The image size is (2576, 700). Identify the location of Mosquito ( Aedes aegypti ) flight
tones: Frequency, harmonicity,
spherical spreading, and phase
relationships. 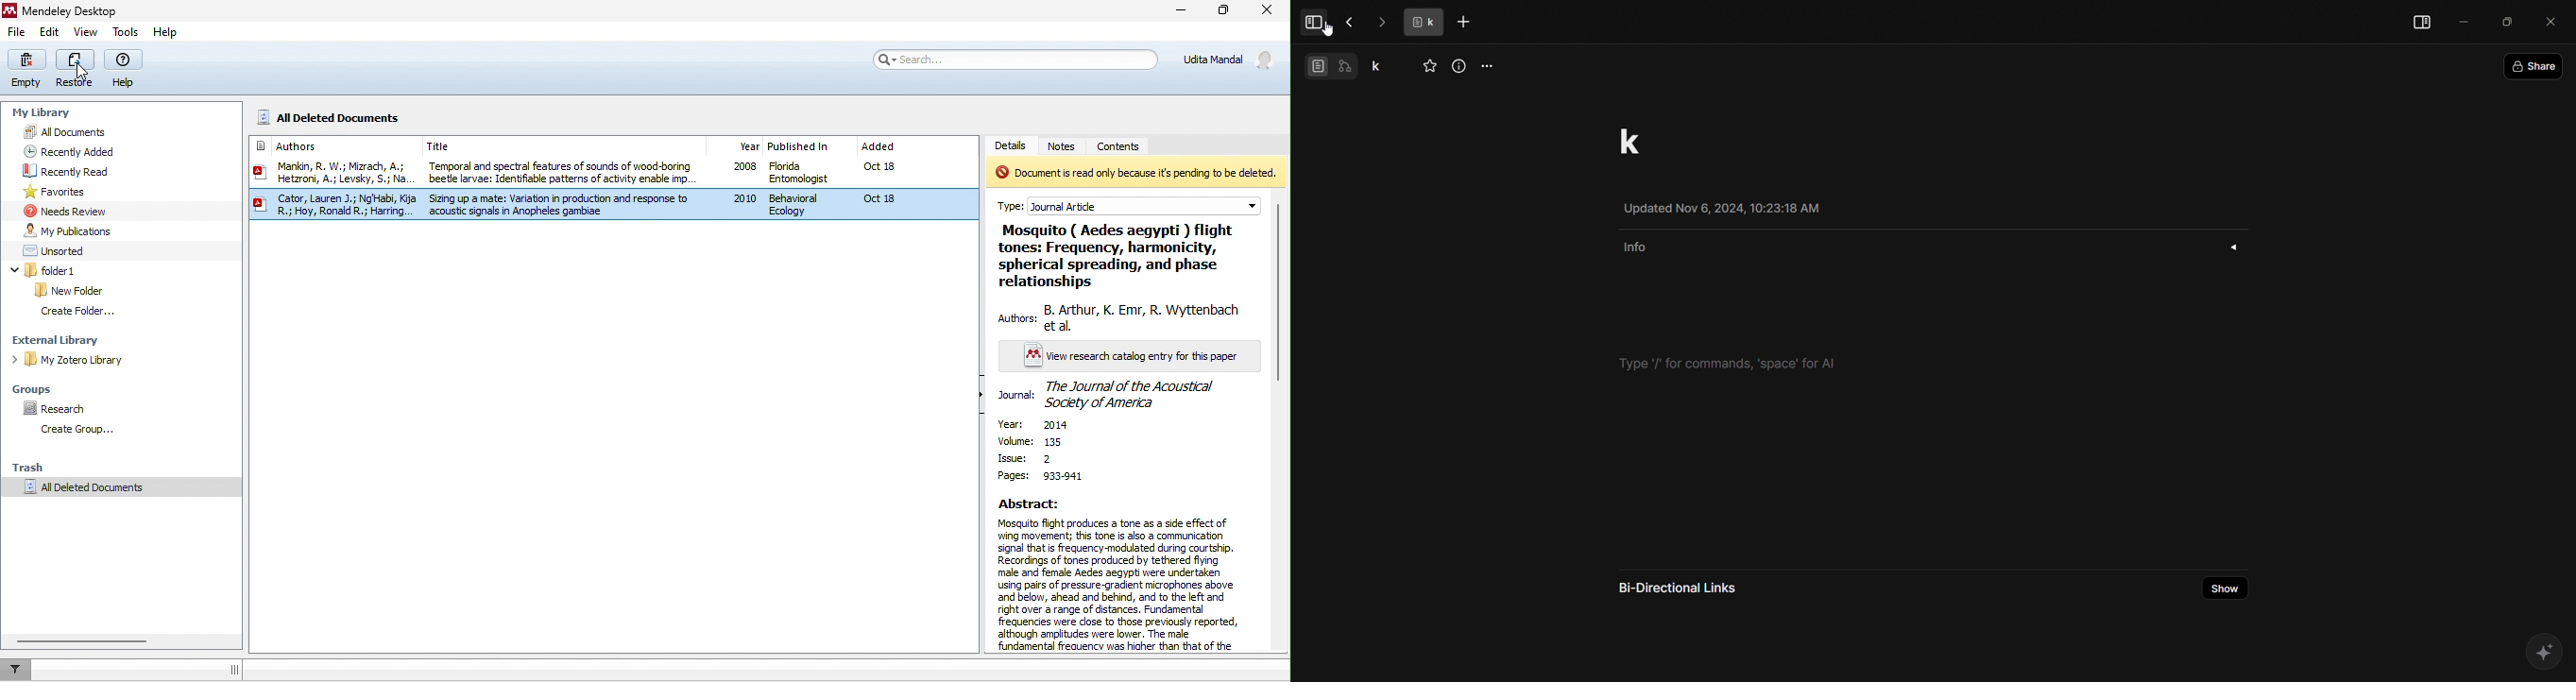
(1108, 255).